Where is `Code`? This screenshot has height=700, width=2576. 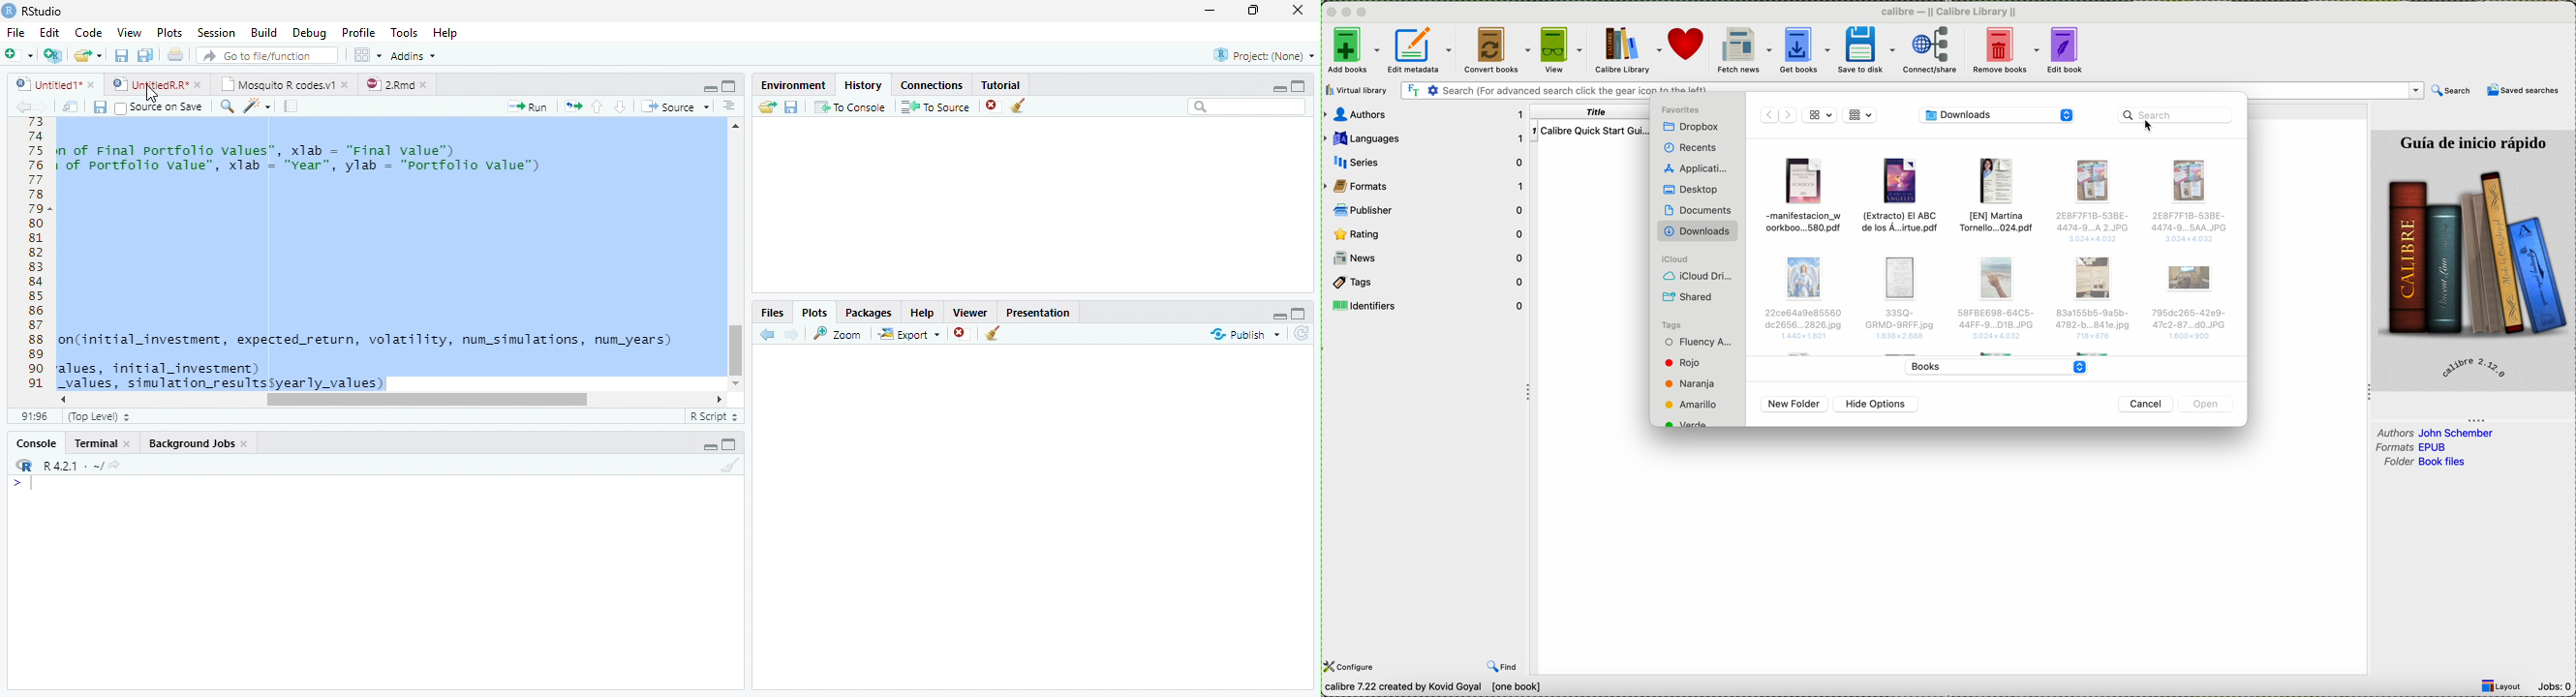
Code is located at coordinates (86, 32).